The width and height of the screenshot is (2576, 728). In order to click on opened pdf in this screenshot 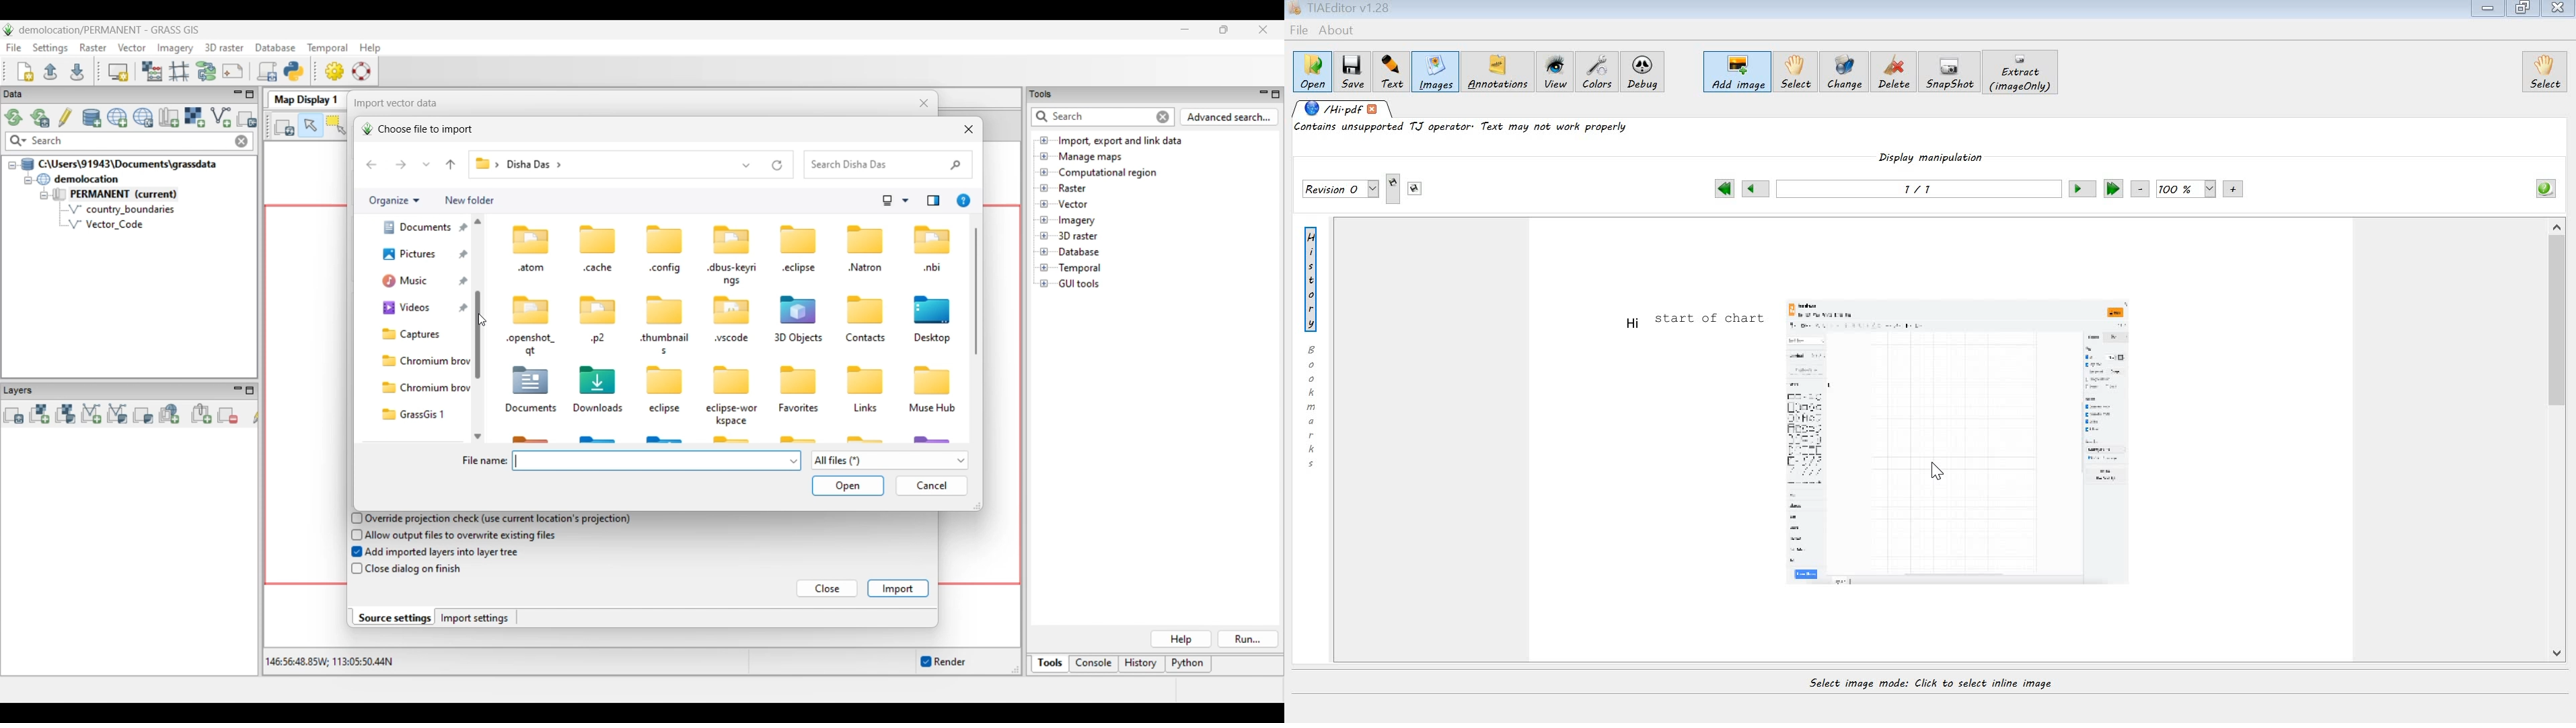, I will do `click(1344, 110)`.